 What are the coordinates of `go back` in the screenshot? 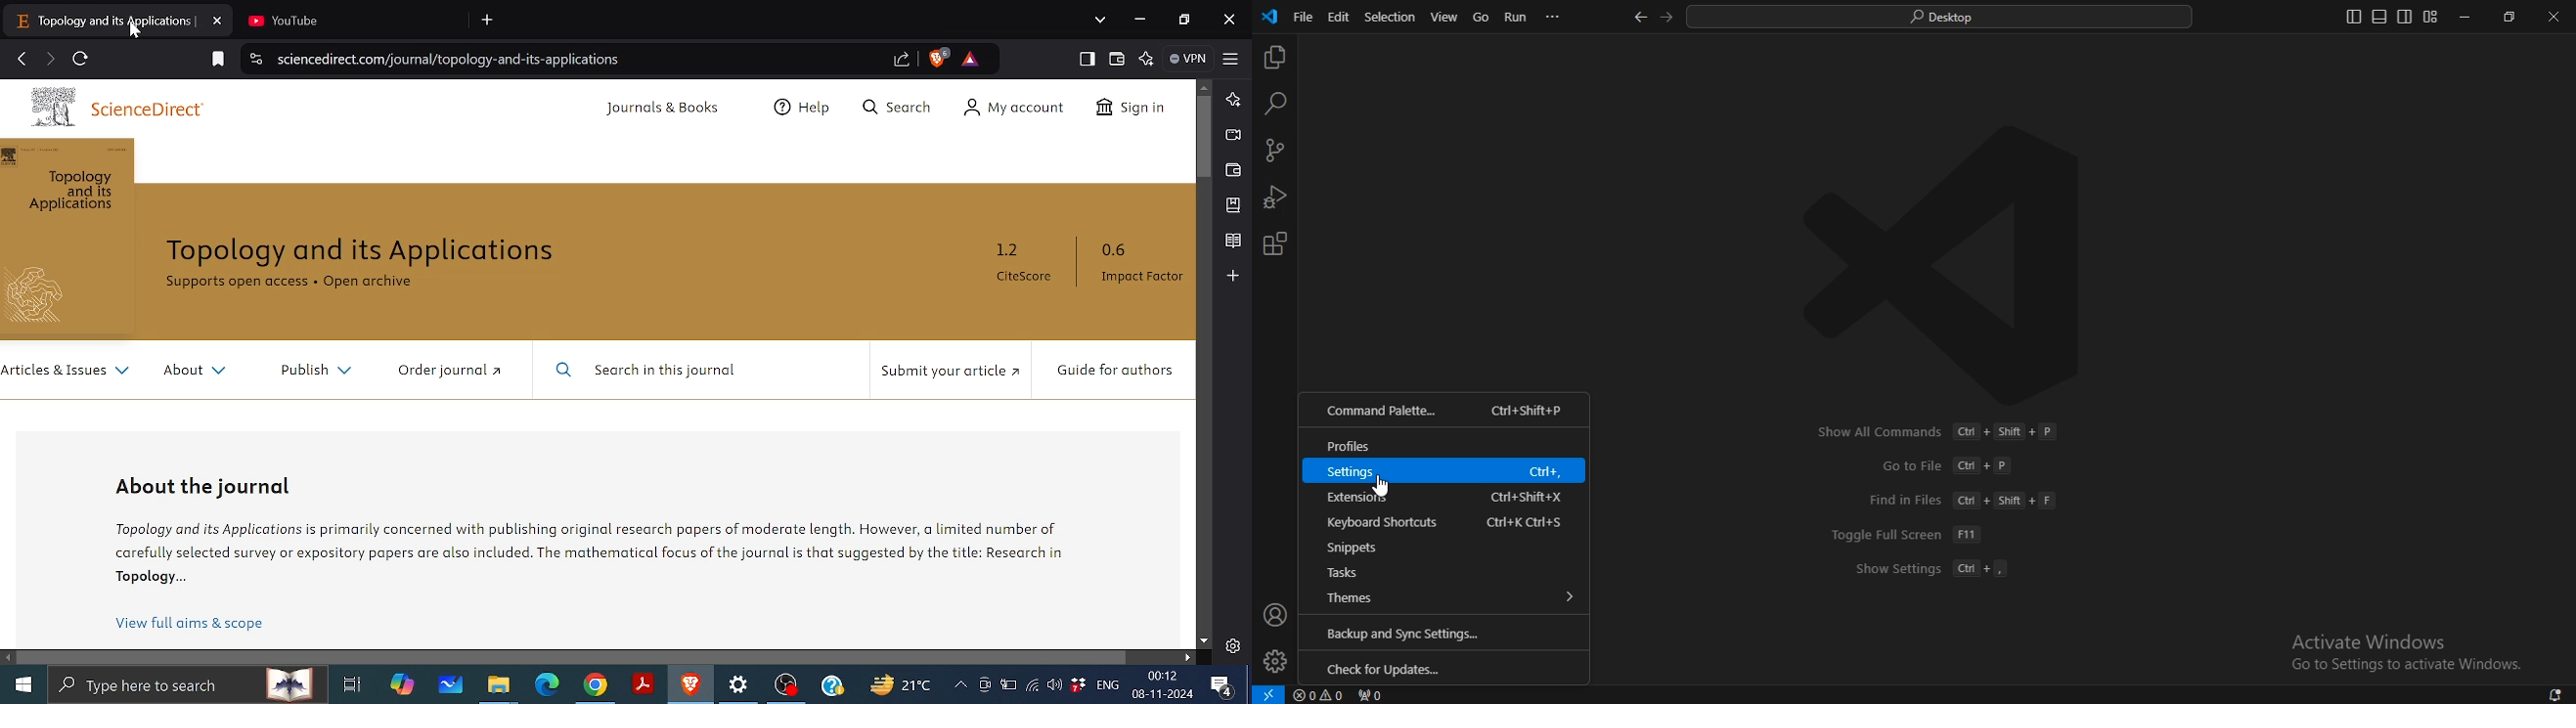 It's located at (22, 57).